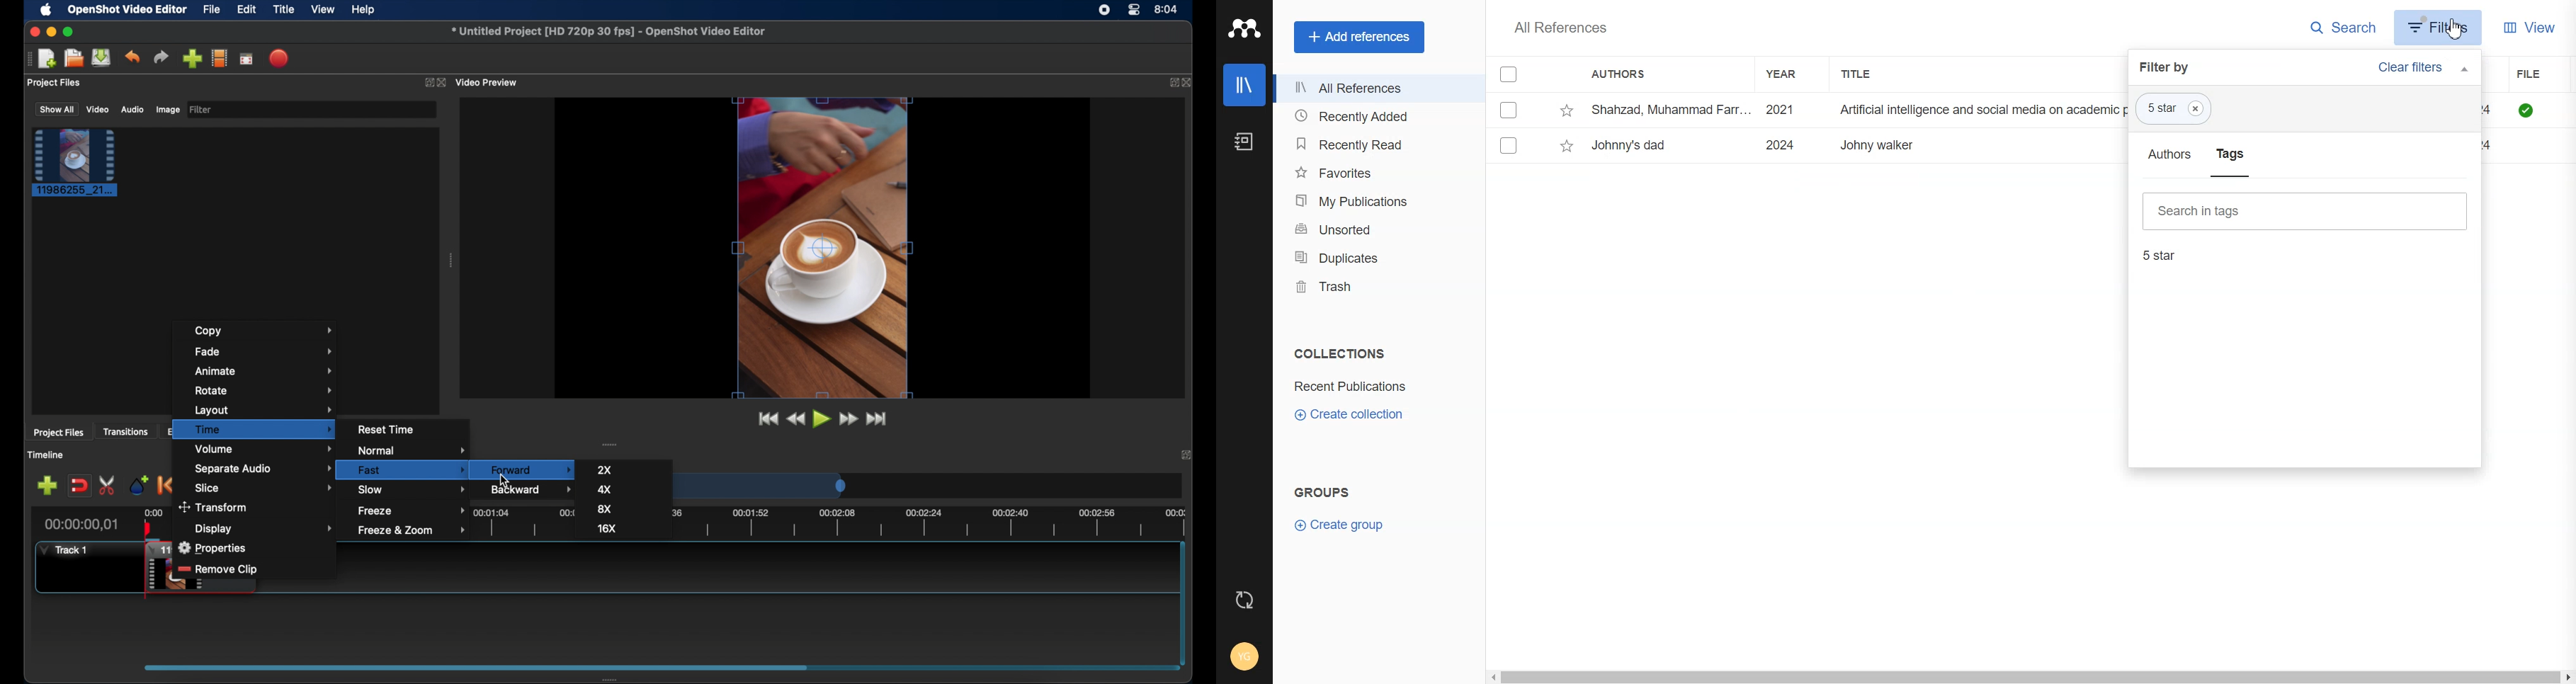  What do you see at coordinates (2423, 68) in the screenshot?
I see `Clear Filters` at bounding box center [2423, 68].